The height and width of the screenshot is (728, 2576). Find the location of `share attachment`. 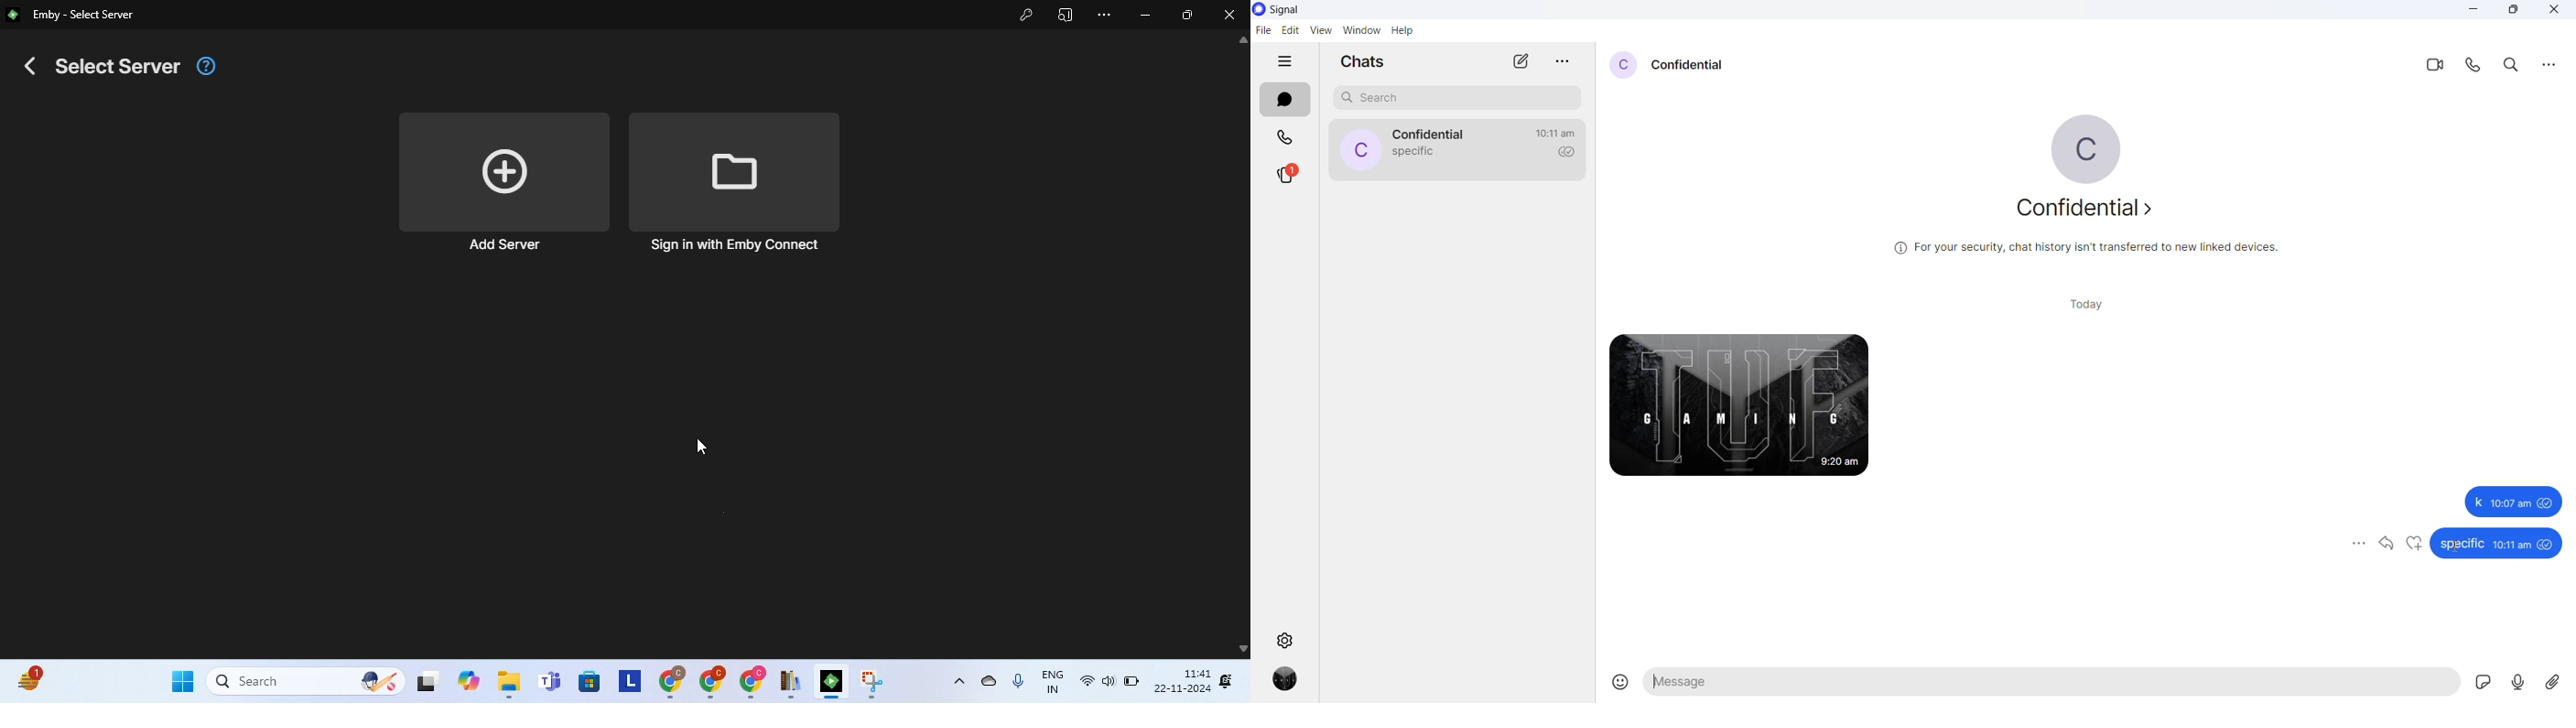

share attachment is located at coordinates (2556, 682).